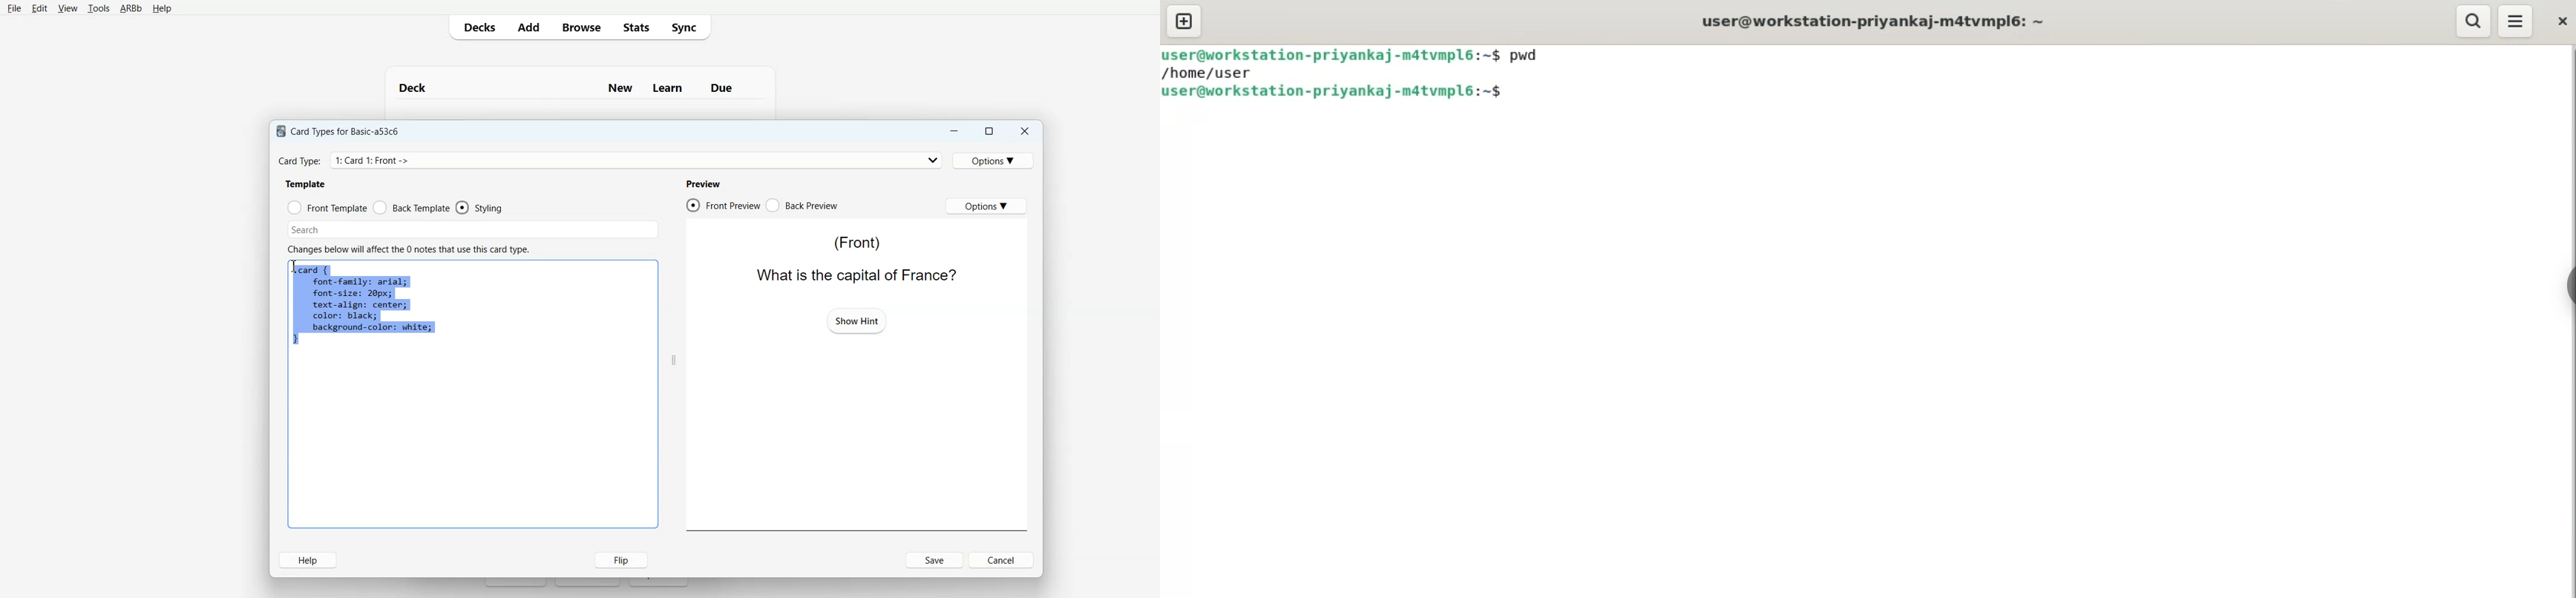 This screenshot has height=616, width=2576. What do you see at coordinates (581, 27) in the screenshot?
I see `Browse` at bounding box center [581, 27].